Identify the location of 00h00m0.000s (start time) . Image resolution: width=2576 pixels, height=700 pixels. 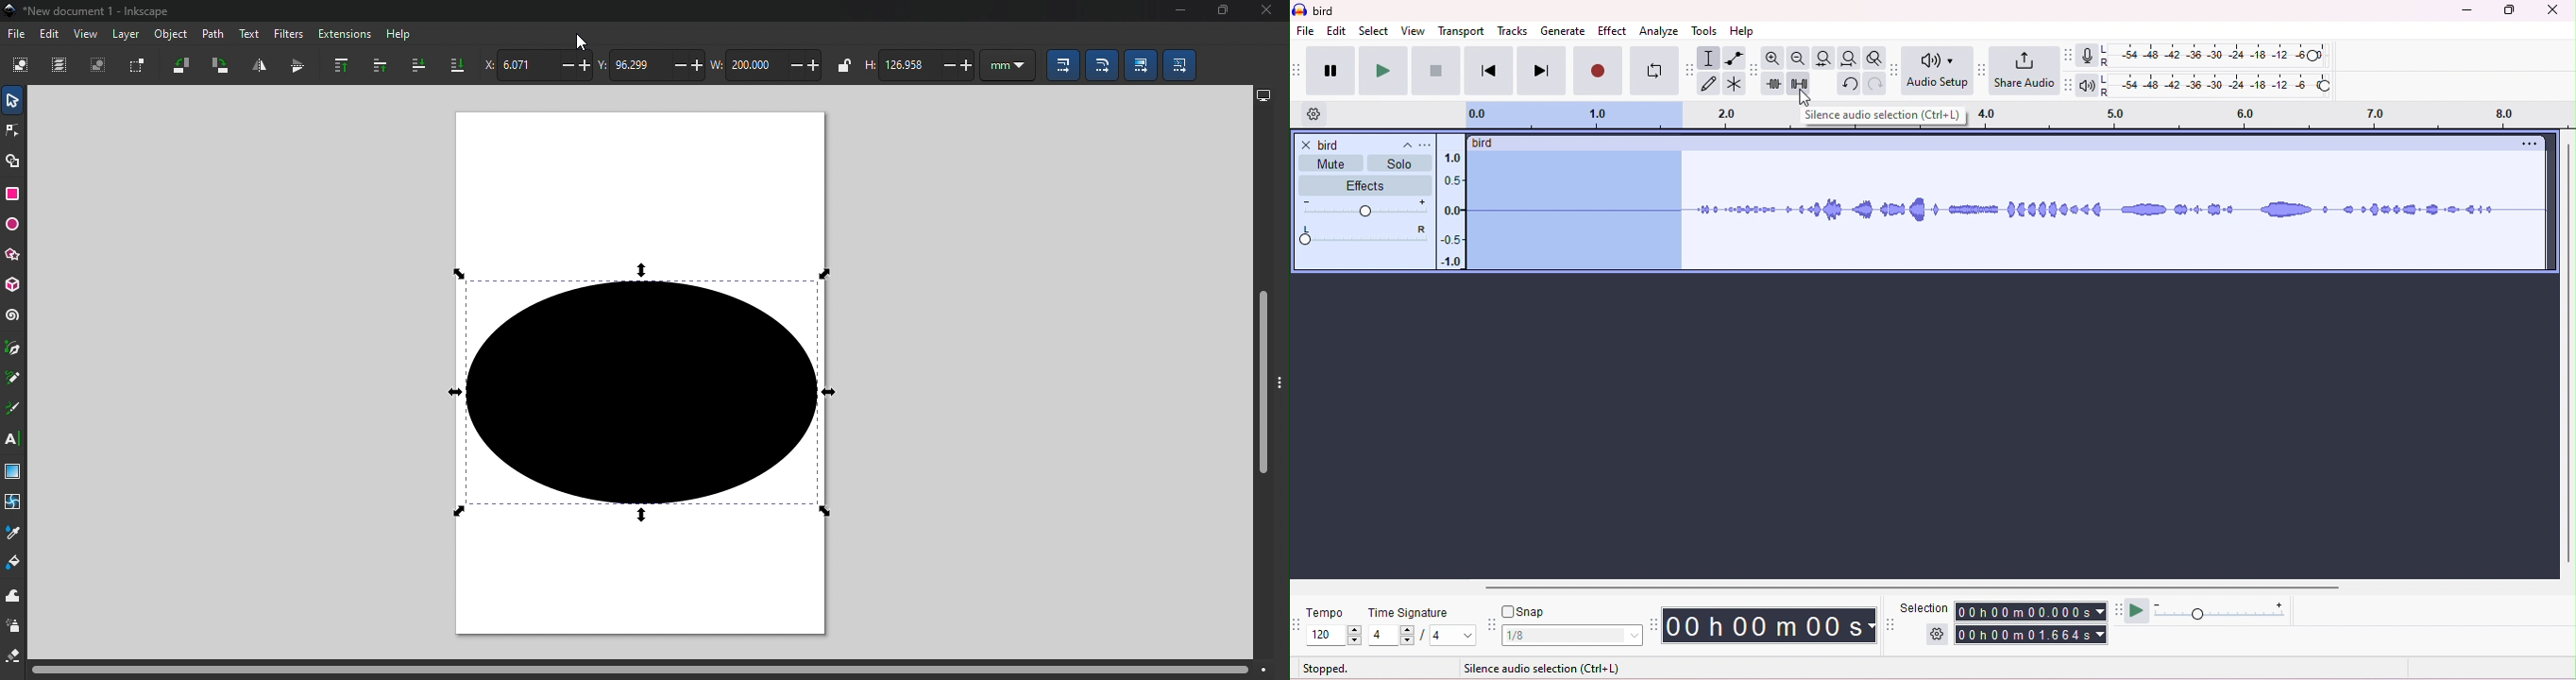
(2032, 610).